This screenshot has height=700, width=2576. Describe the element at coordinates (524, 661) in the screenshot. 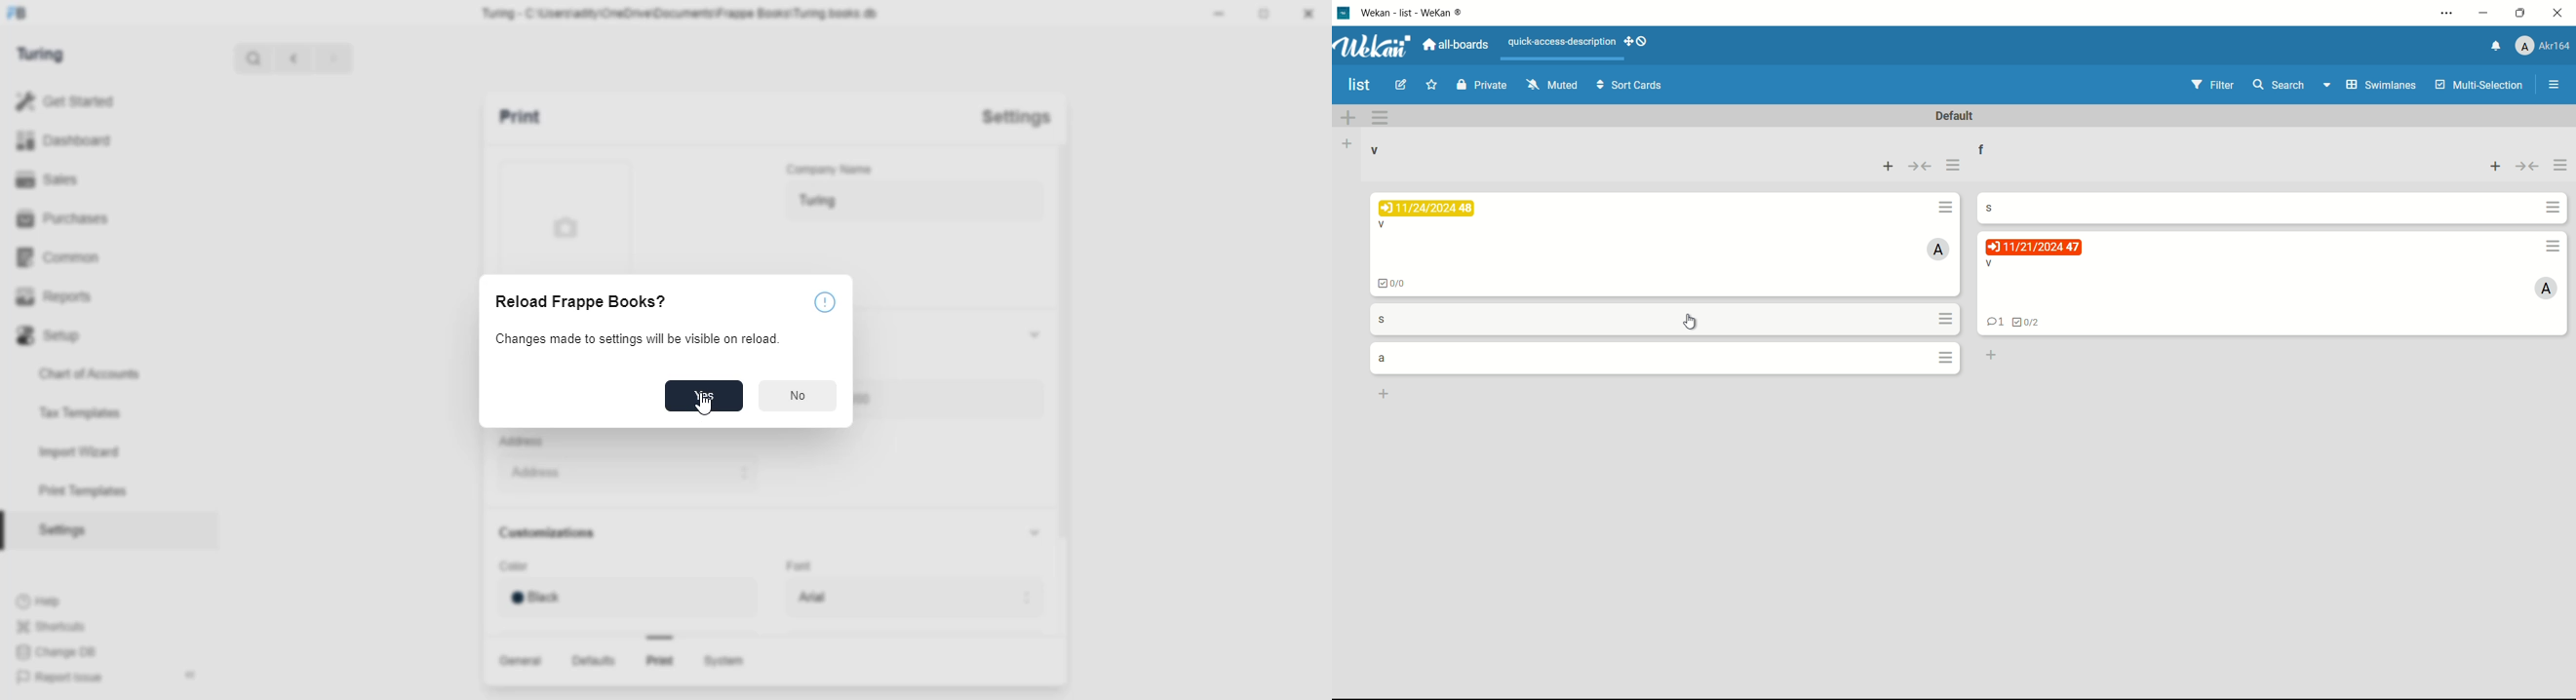

I see `General` at that location.